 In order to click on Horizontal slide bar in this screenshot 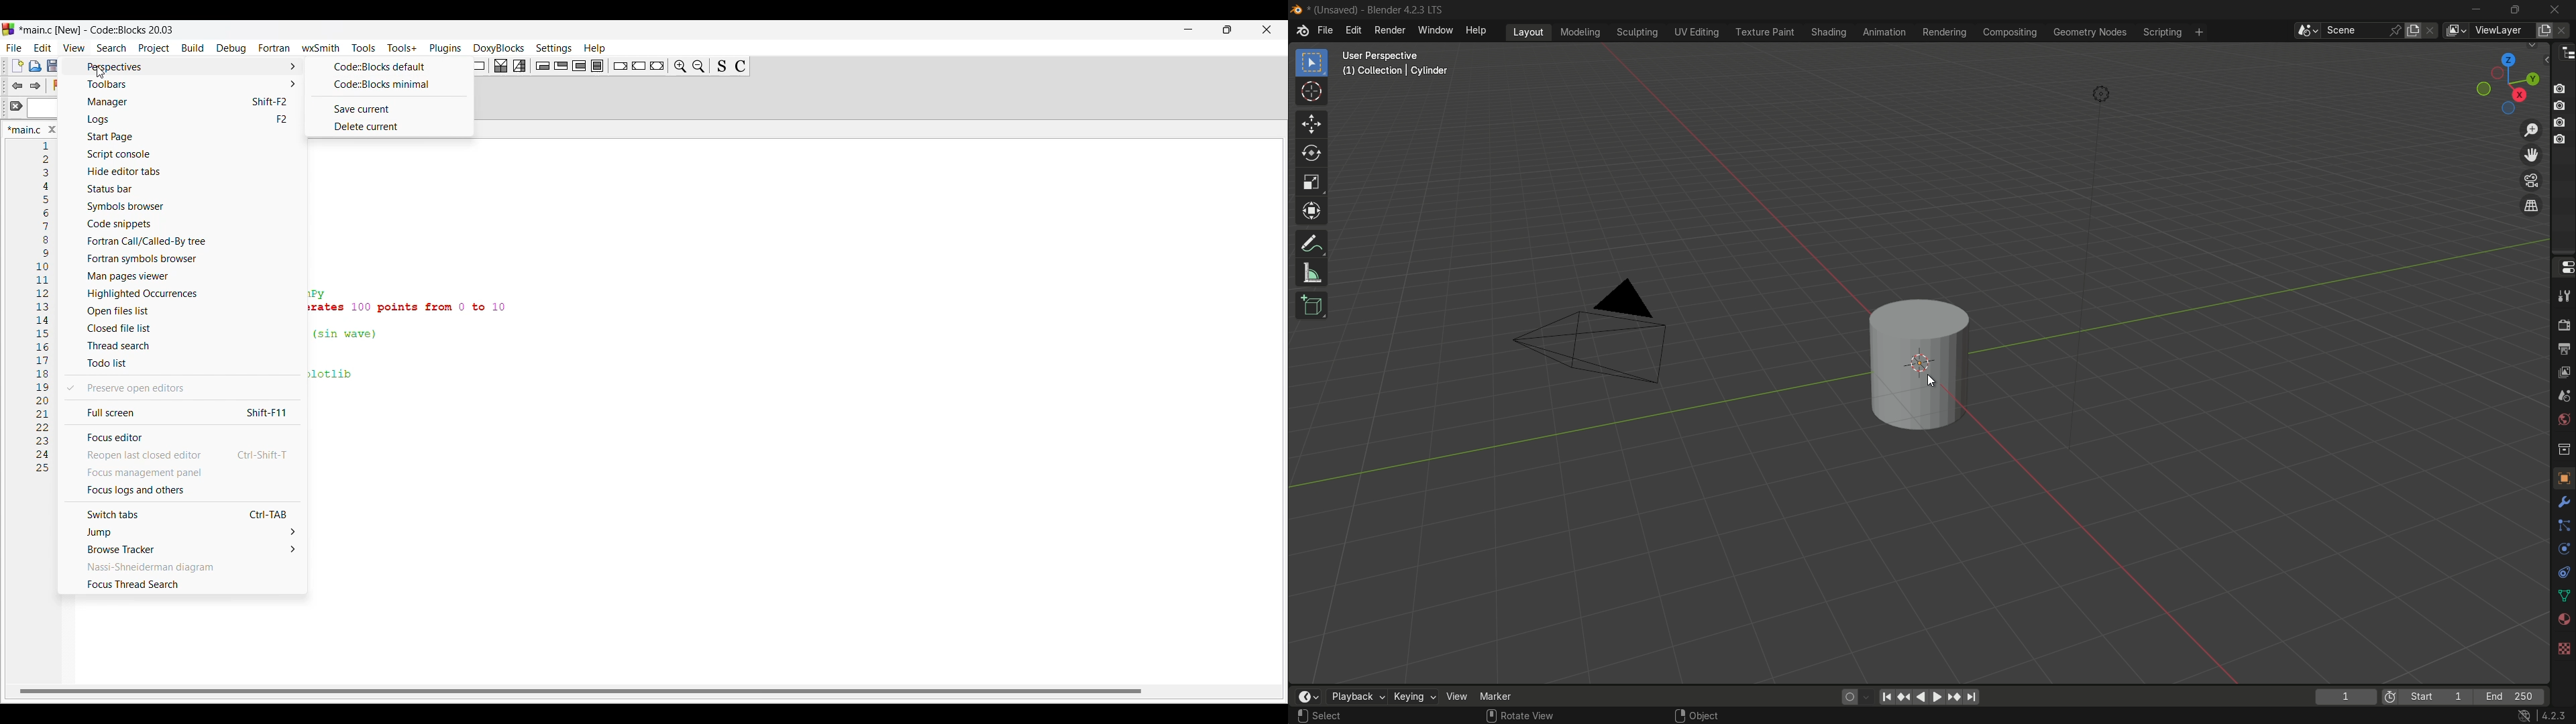, I will do `click(580, 692)`.